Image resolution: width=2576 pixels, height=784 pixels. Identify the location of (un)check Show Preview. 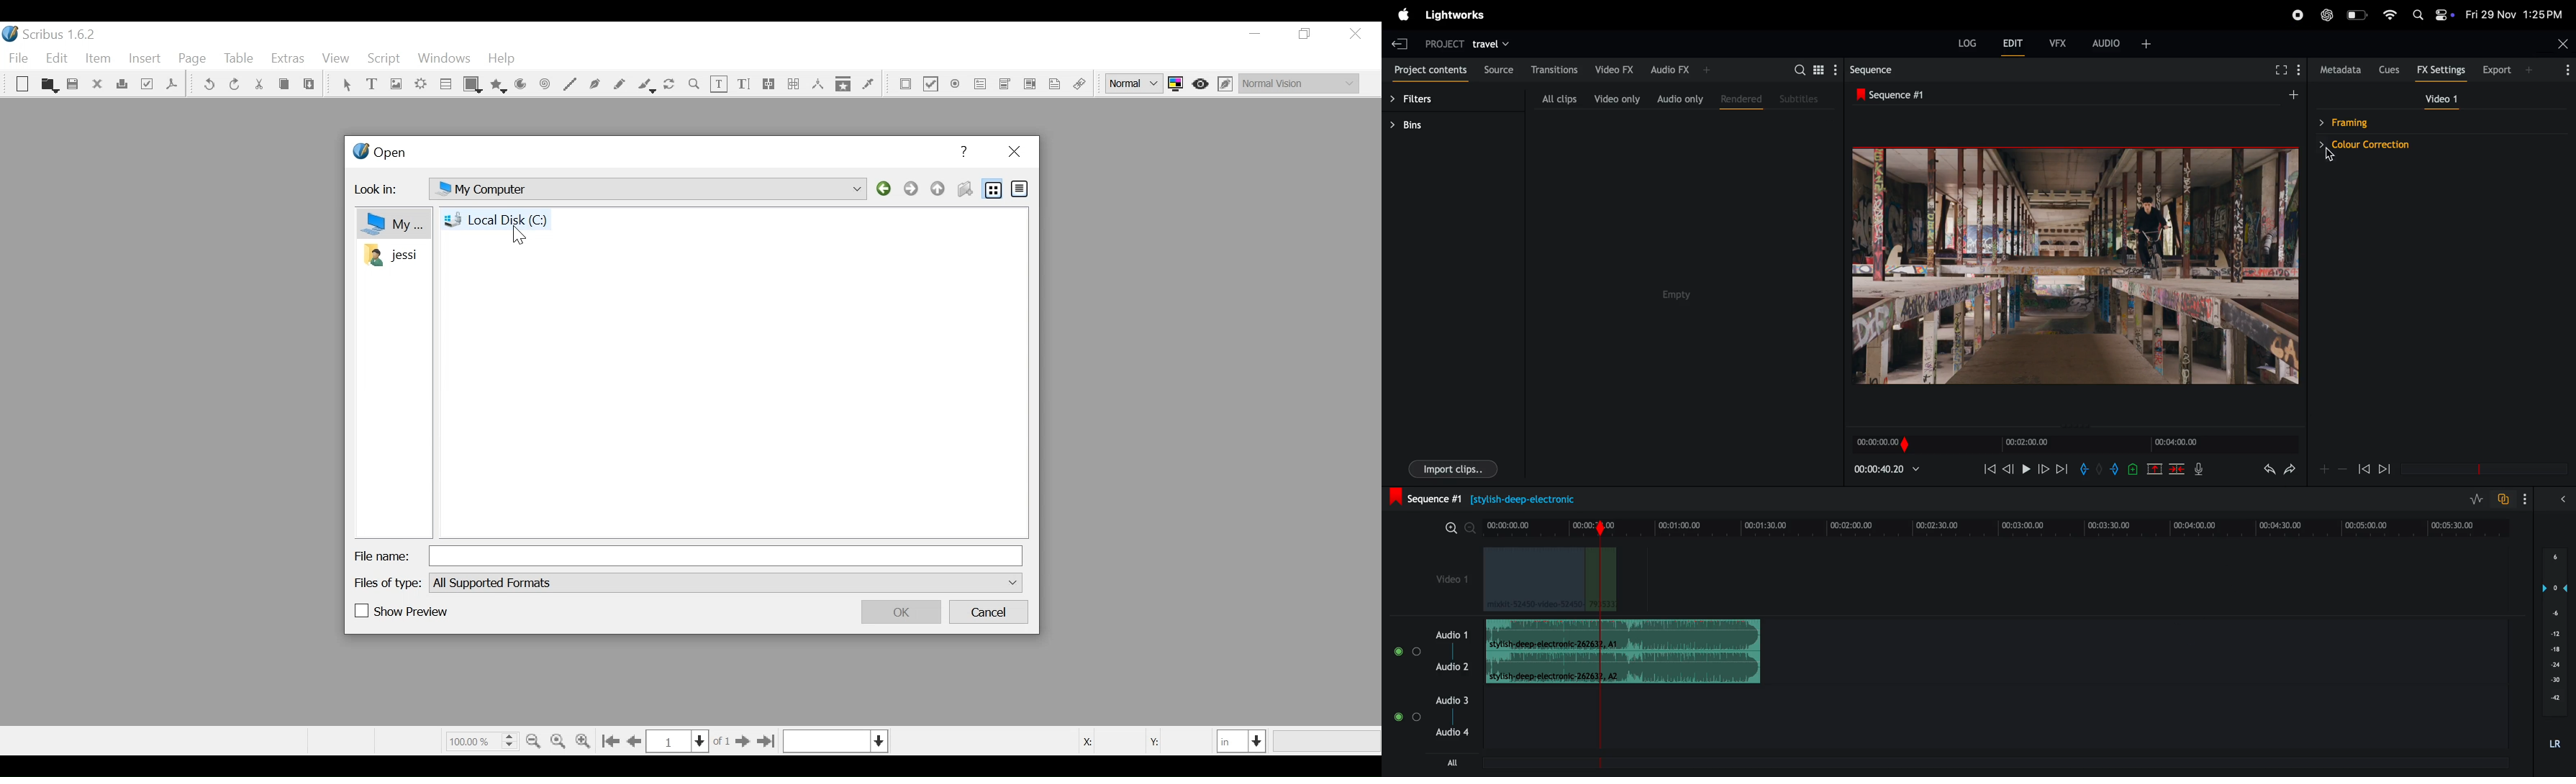
(402, 612).